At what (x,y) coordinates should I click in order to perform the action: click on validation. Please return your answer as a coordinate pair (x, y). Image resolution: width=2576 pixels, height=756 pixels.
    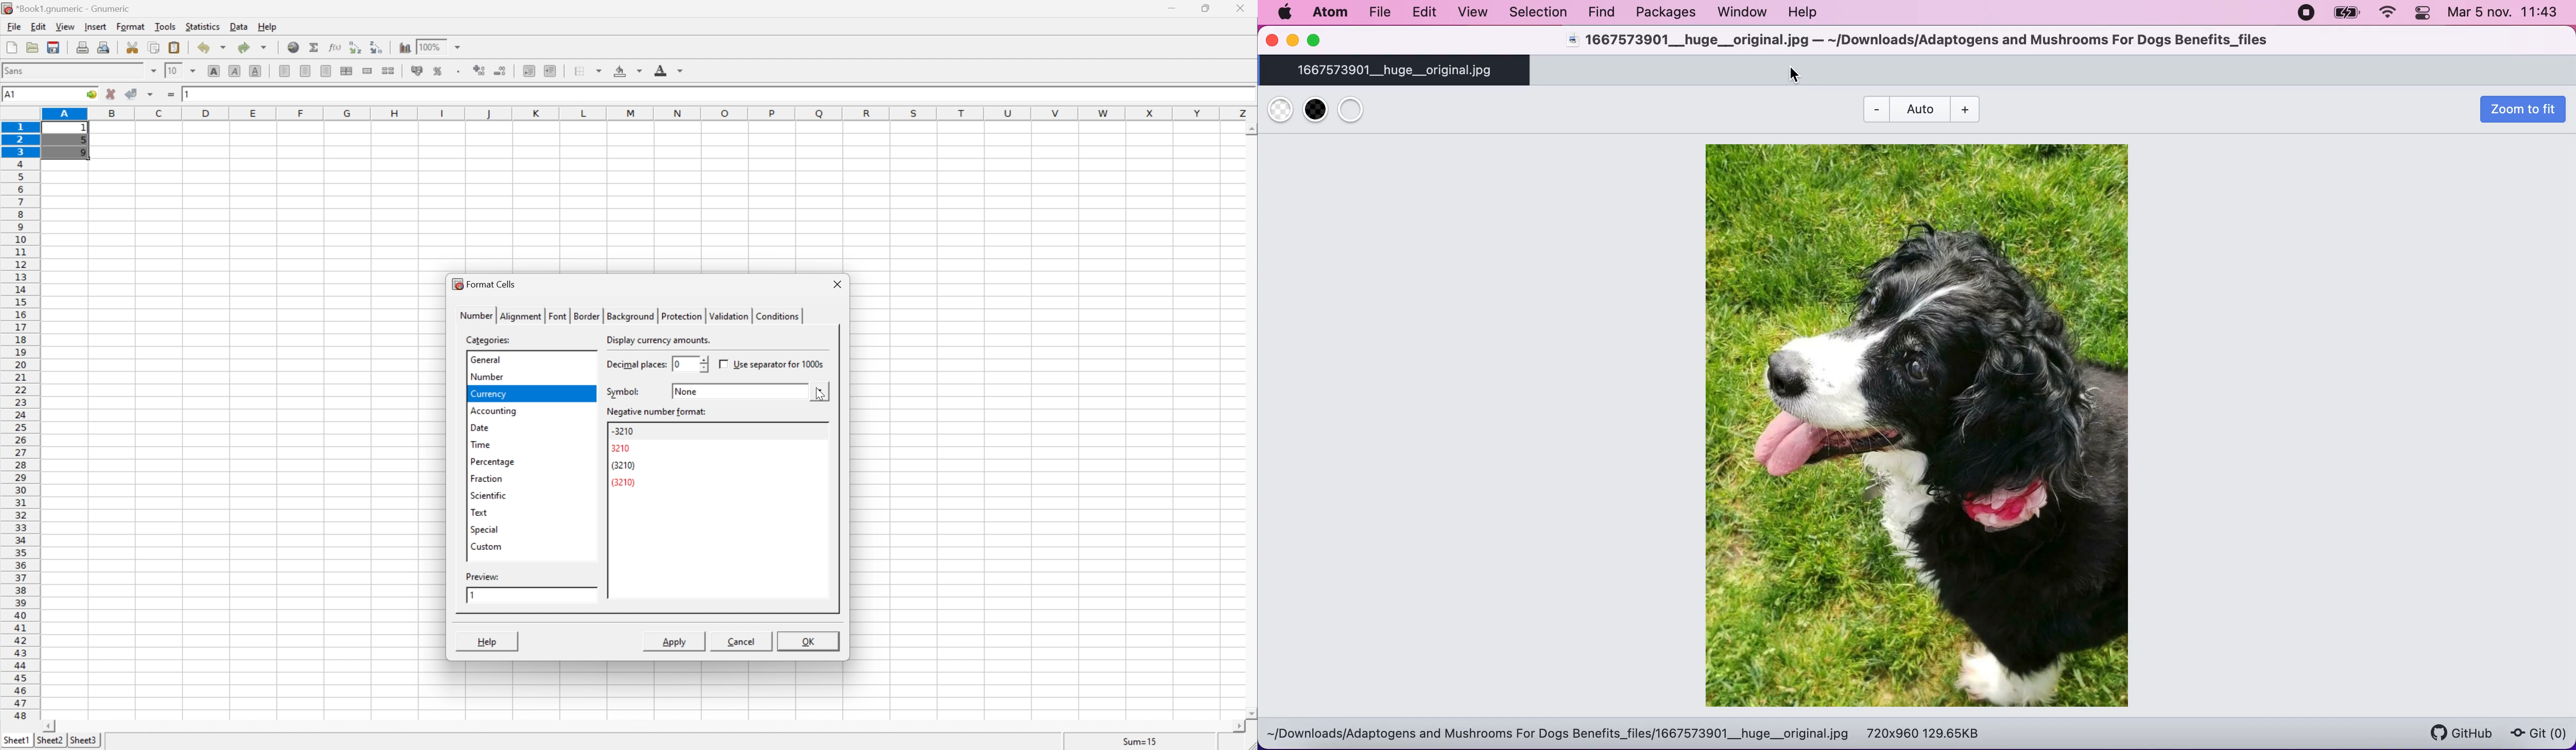
    Looking at the image, I should click on (727, 316).